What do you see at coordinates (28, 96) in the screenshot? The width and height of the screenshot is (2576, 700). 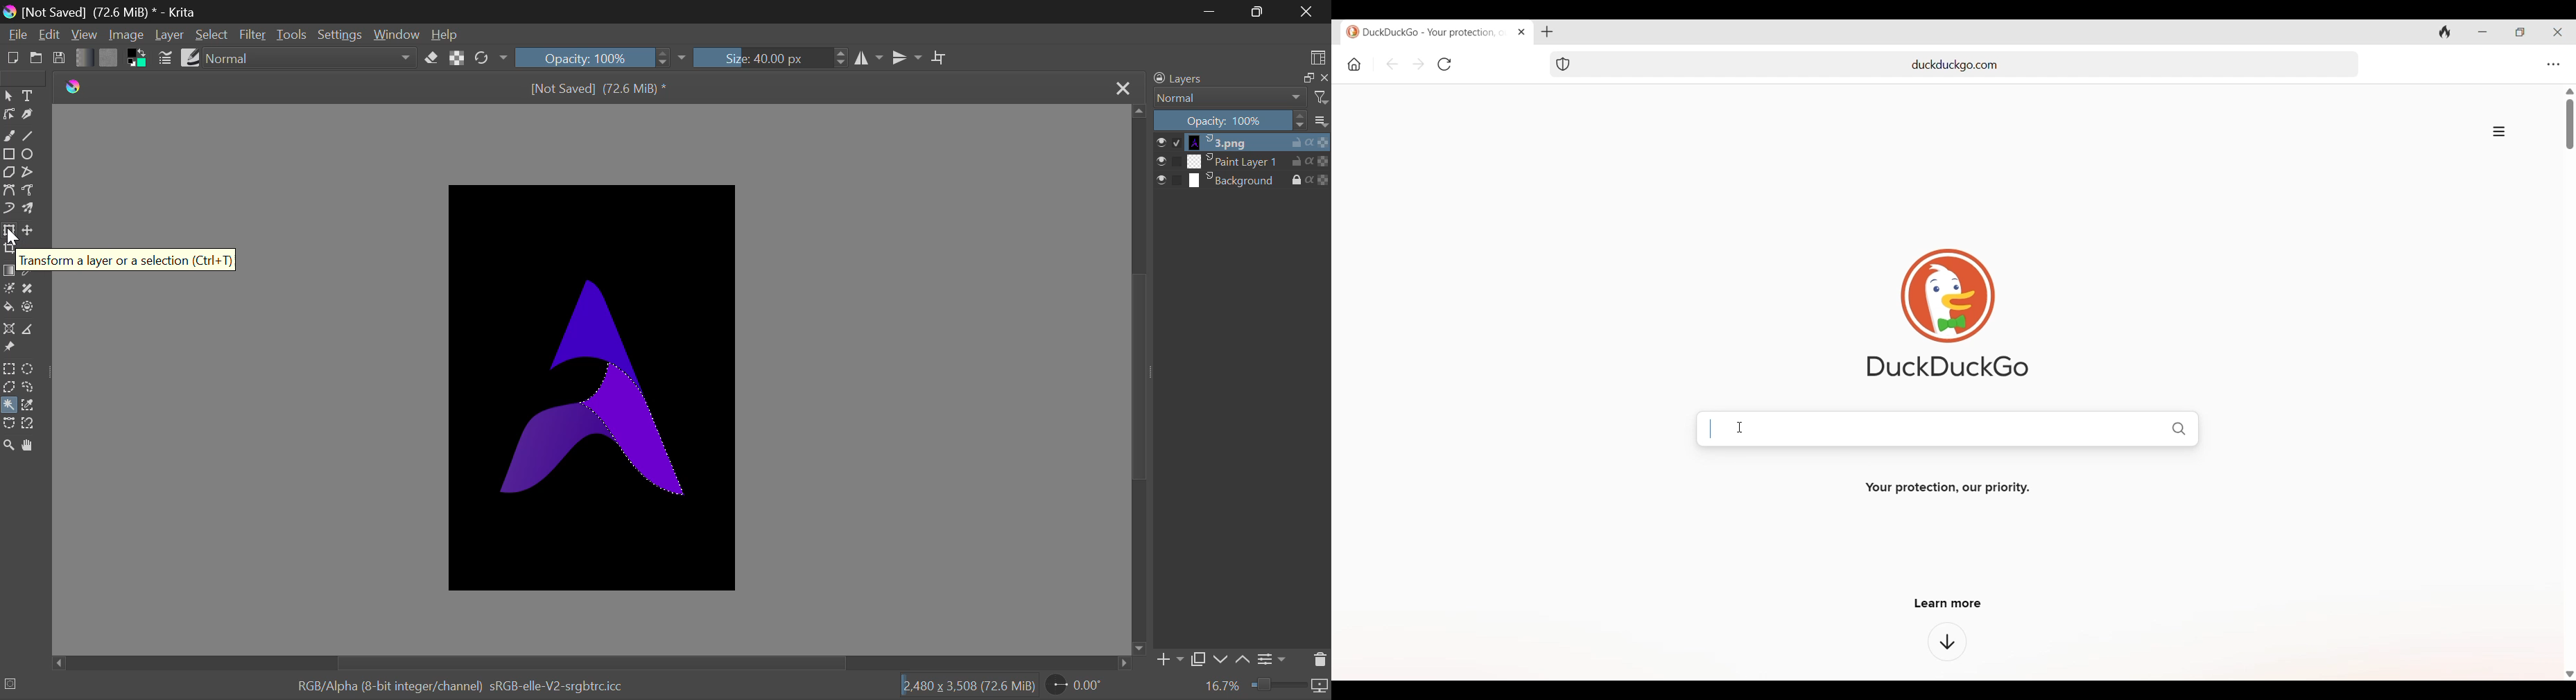 I see `Text` at bounding box center [28, 96].